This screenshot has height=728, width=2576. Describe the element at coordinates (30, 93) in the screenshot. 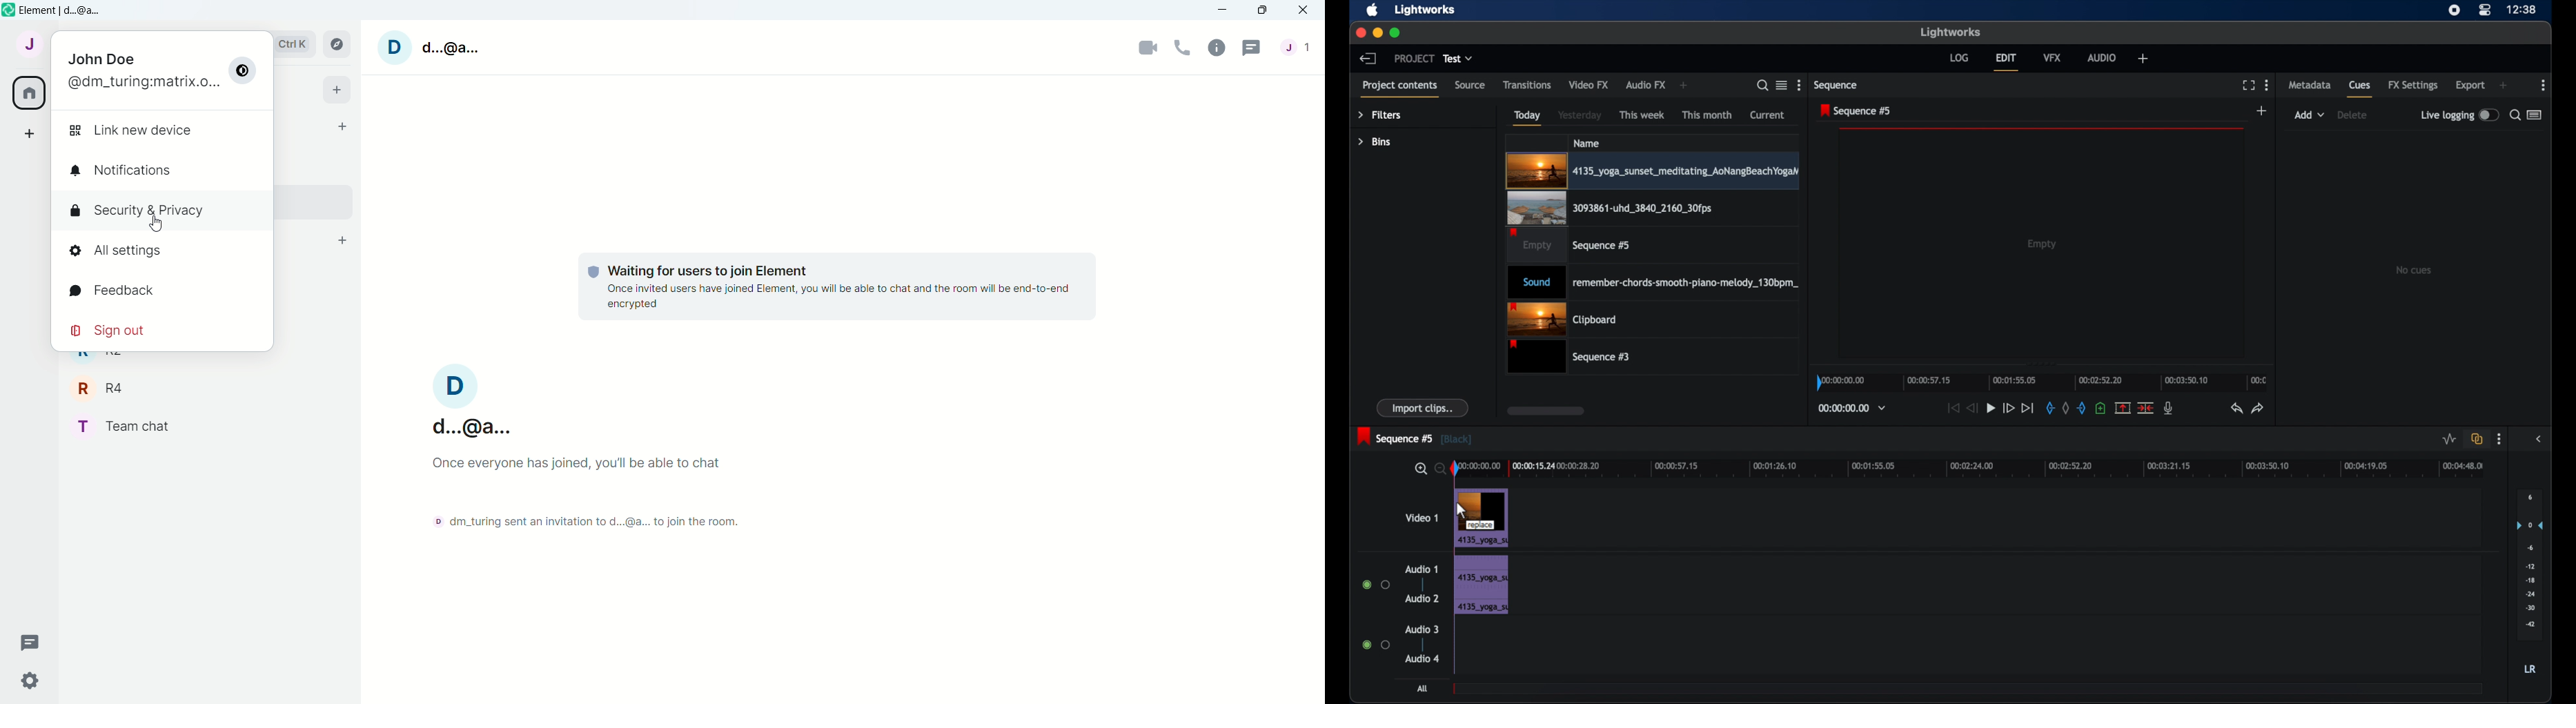

I see `All room` at that location.